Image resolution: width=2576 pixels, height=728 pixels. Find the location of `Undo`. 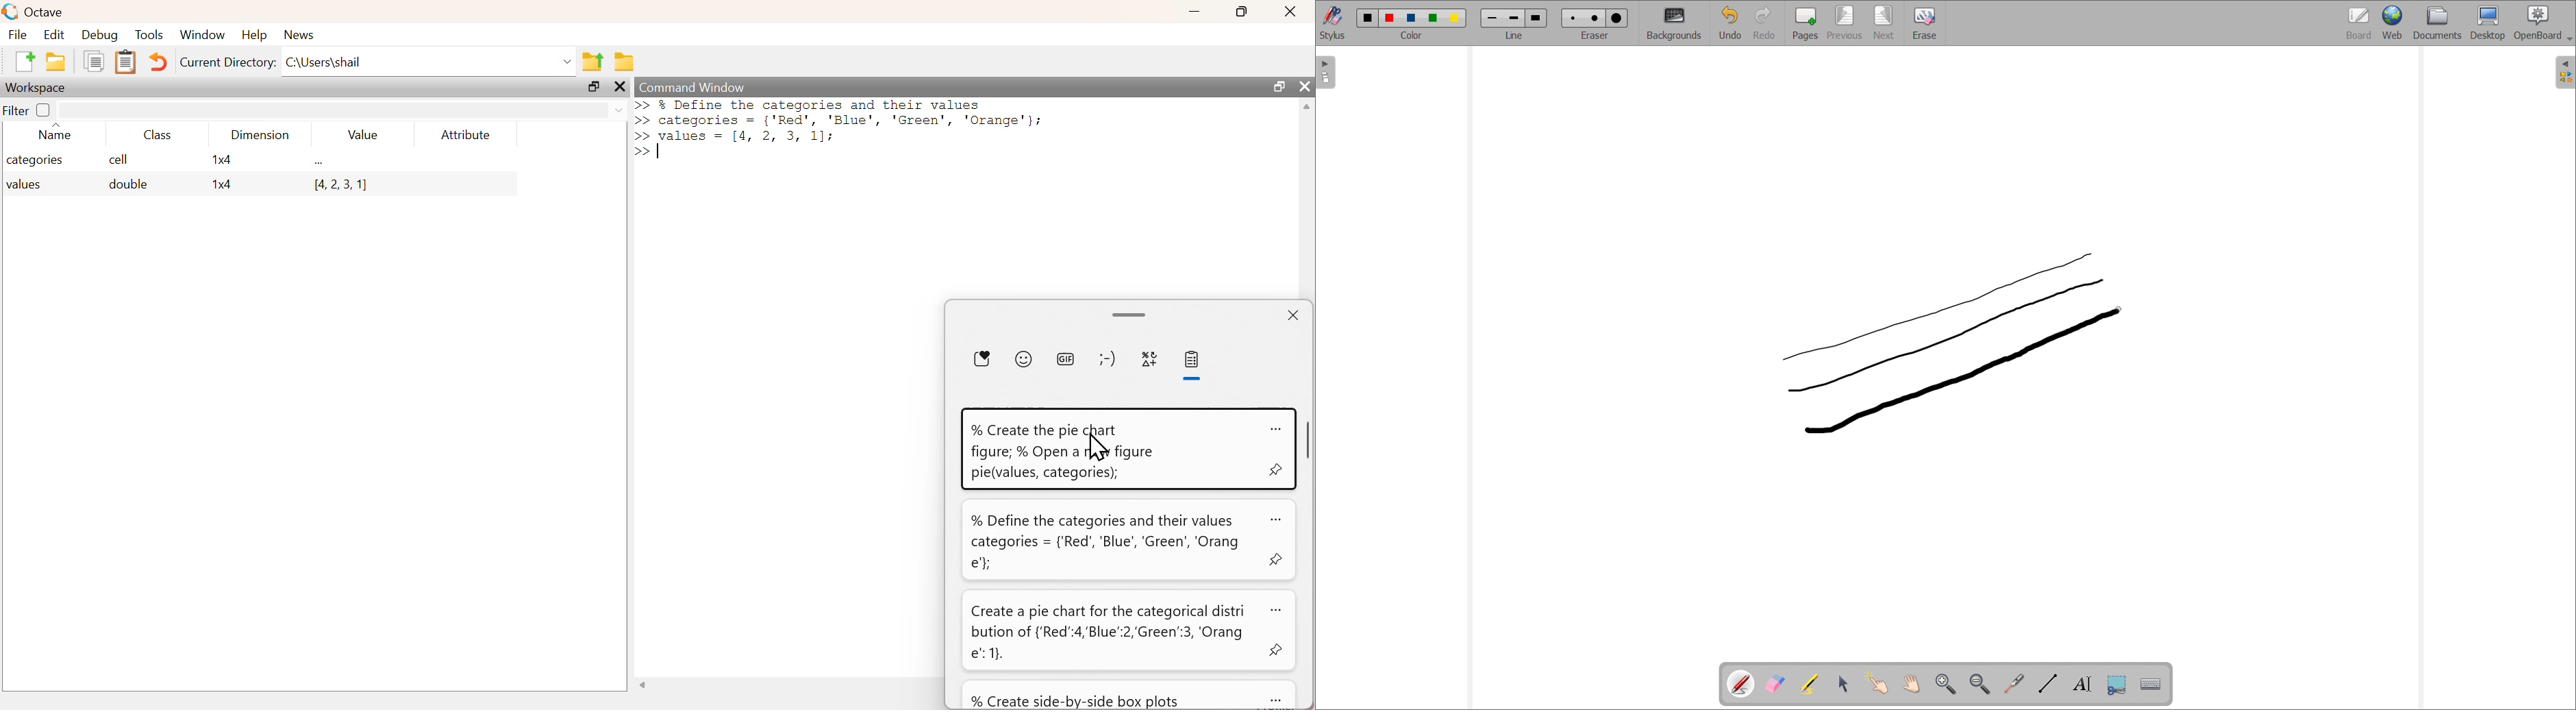

Undo is located at coordinates (159, 61).